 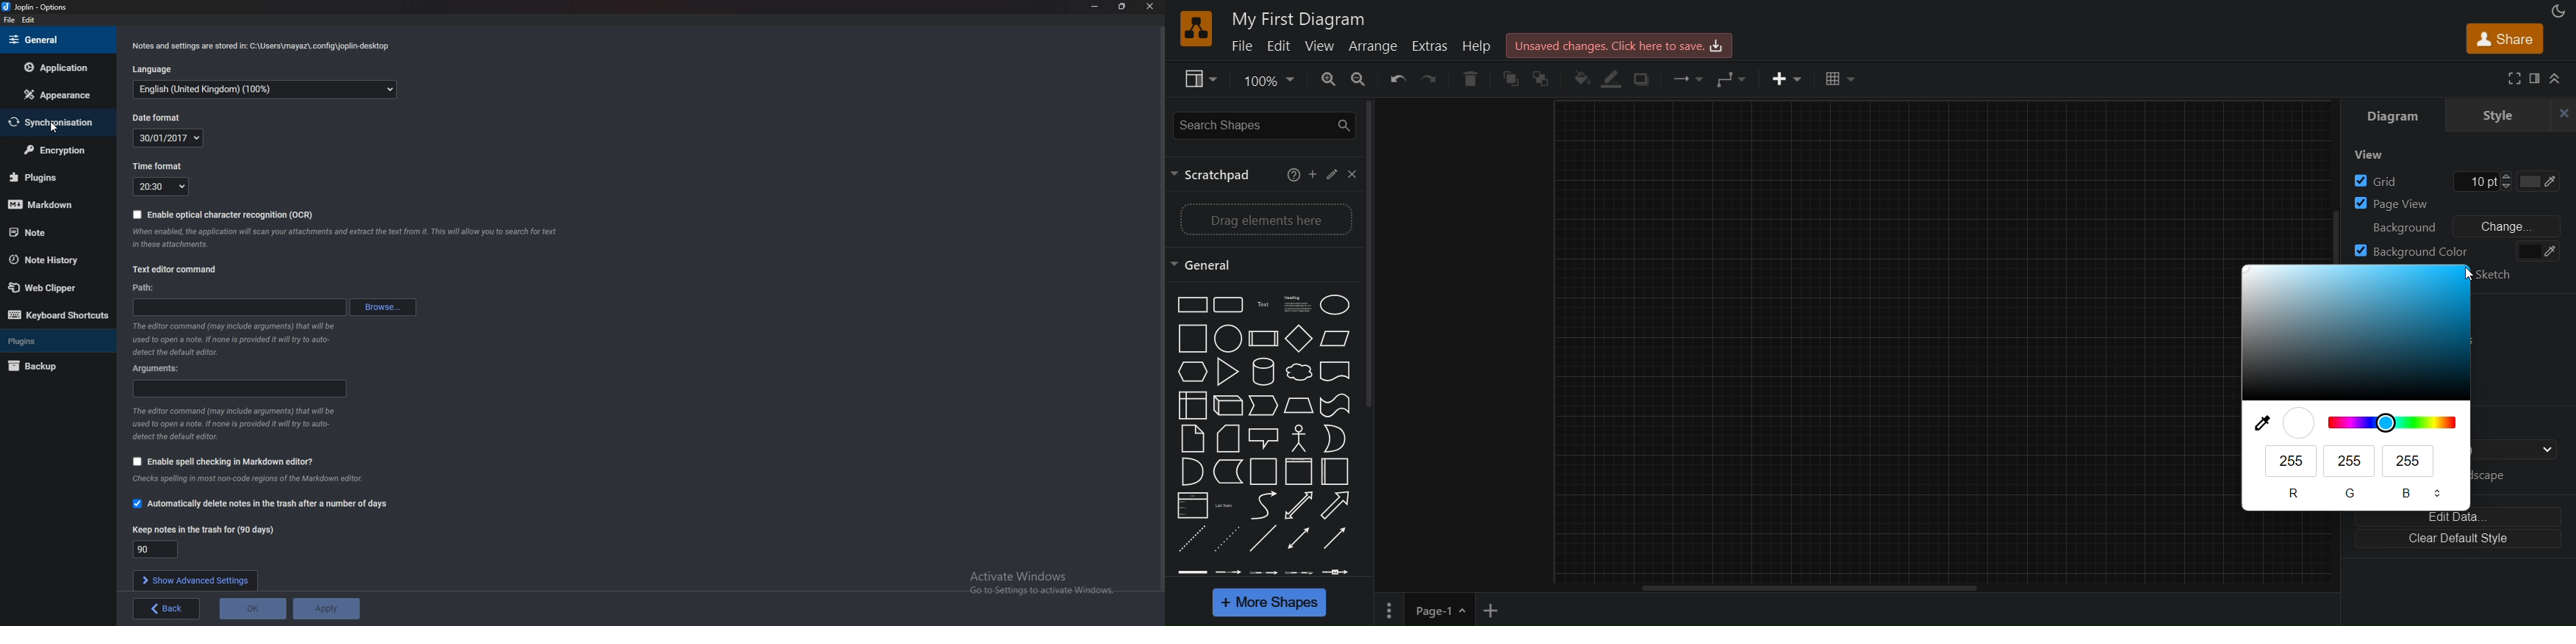 What do you see at coordinates (2501, 115) in the screenshot?
I see `style` at bounding box center [2501, 115].